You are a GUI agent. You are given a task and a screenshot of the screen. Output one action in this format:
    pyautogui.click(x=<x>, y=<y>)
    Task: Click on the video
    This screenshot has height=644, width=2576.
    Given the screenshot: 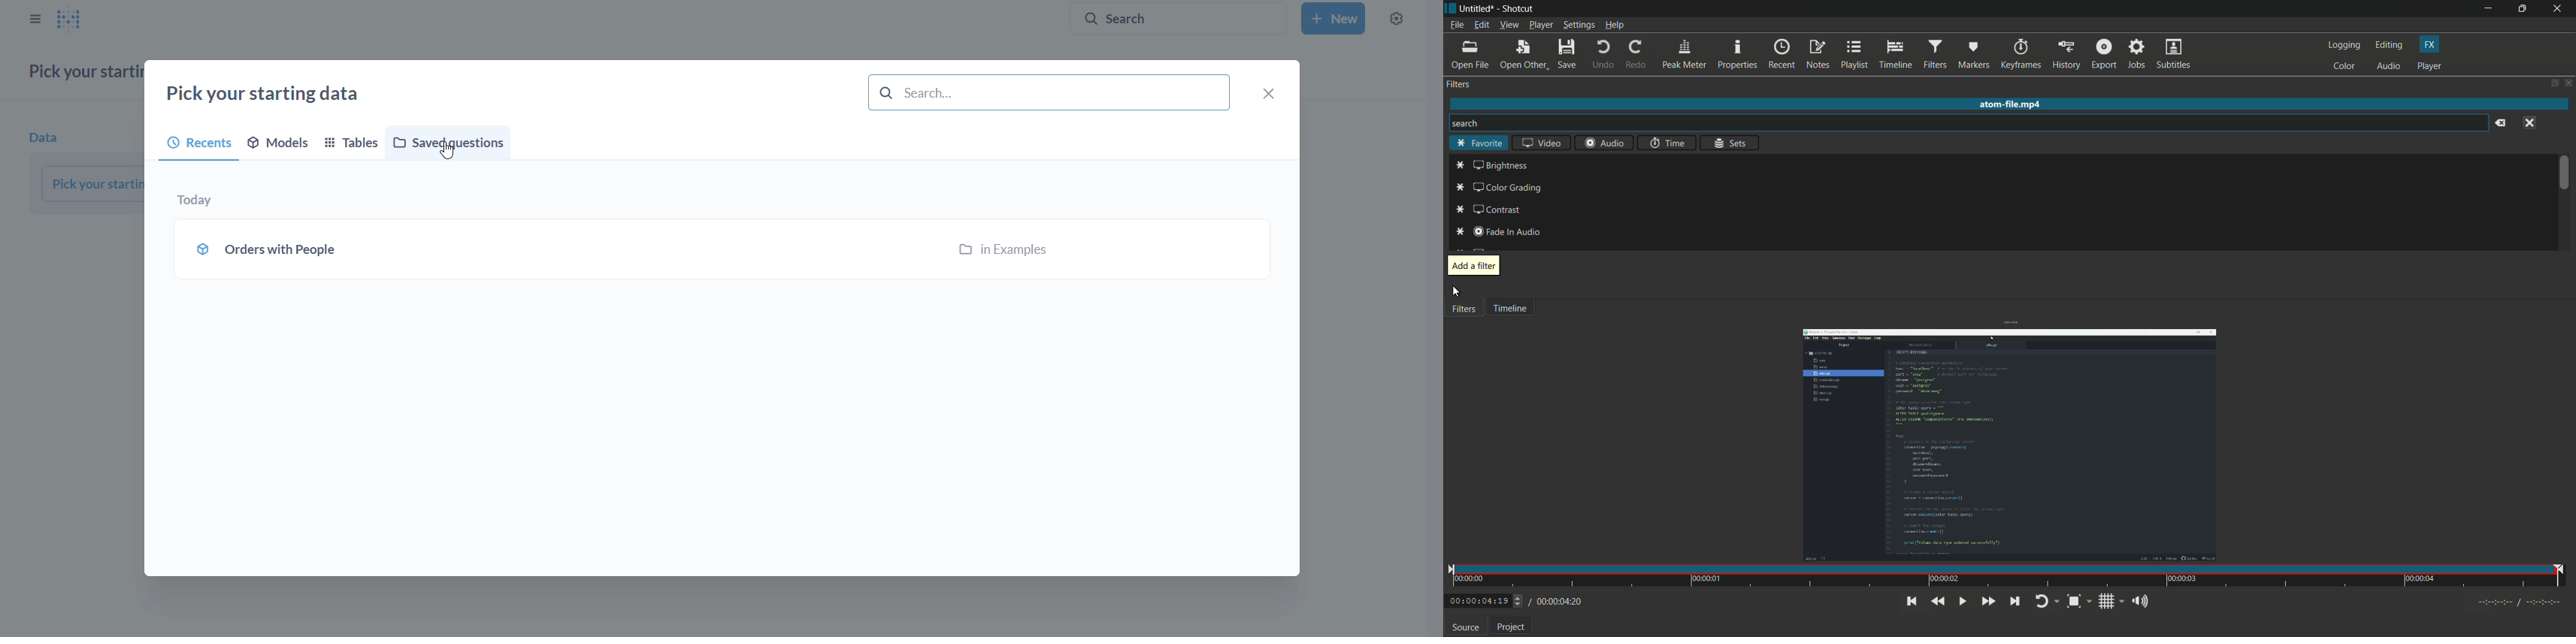 What is the action you would take?
    pyautogui.click(x=1540, y=142)
    